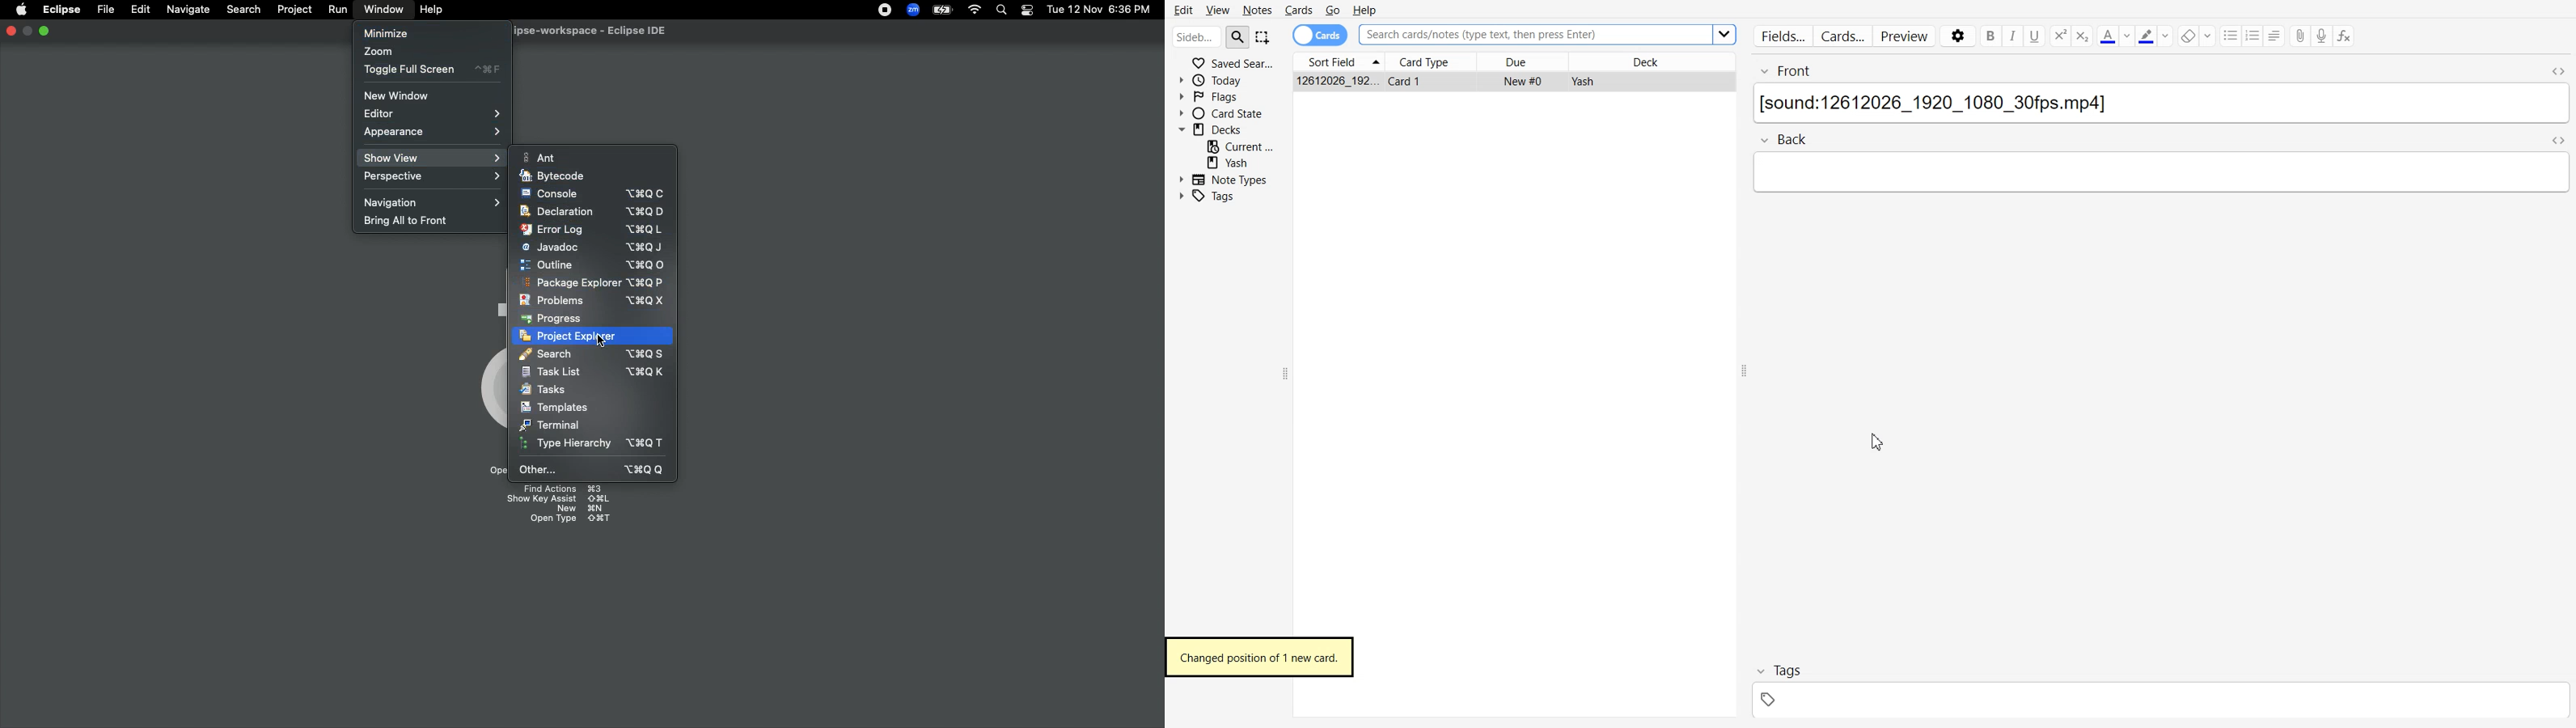 This screenshot has height=728, width=2576. I want to click on Fields, so click(1780, 35).